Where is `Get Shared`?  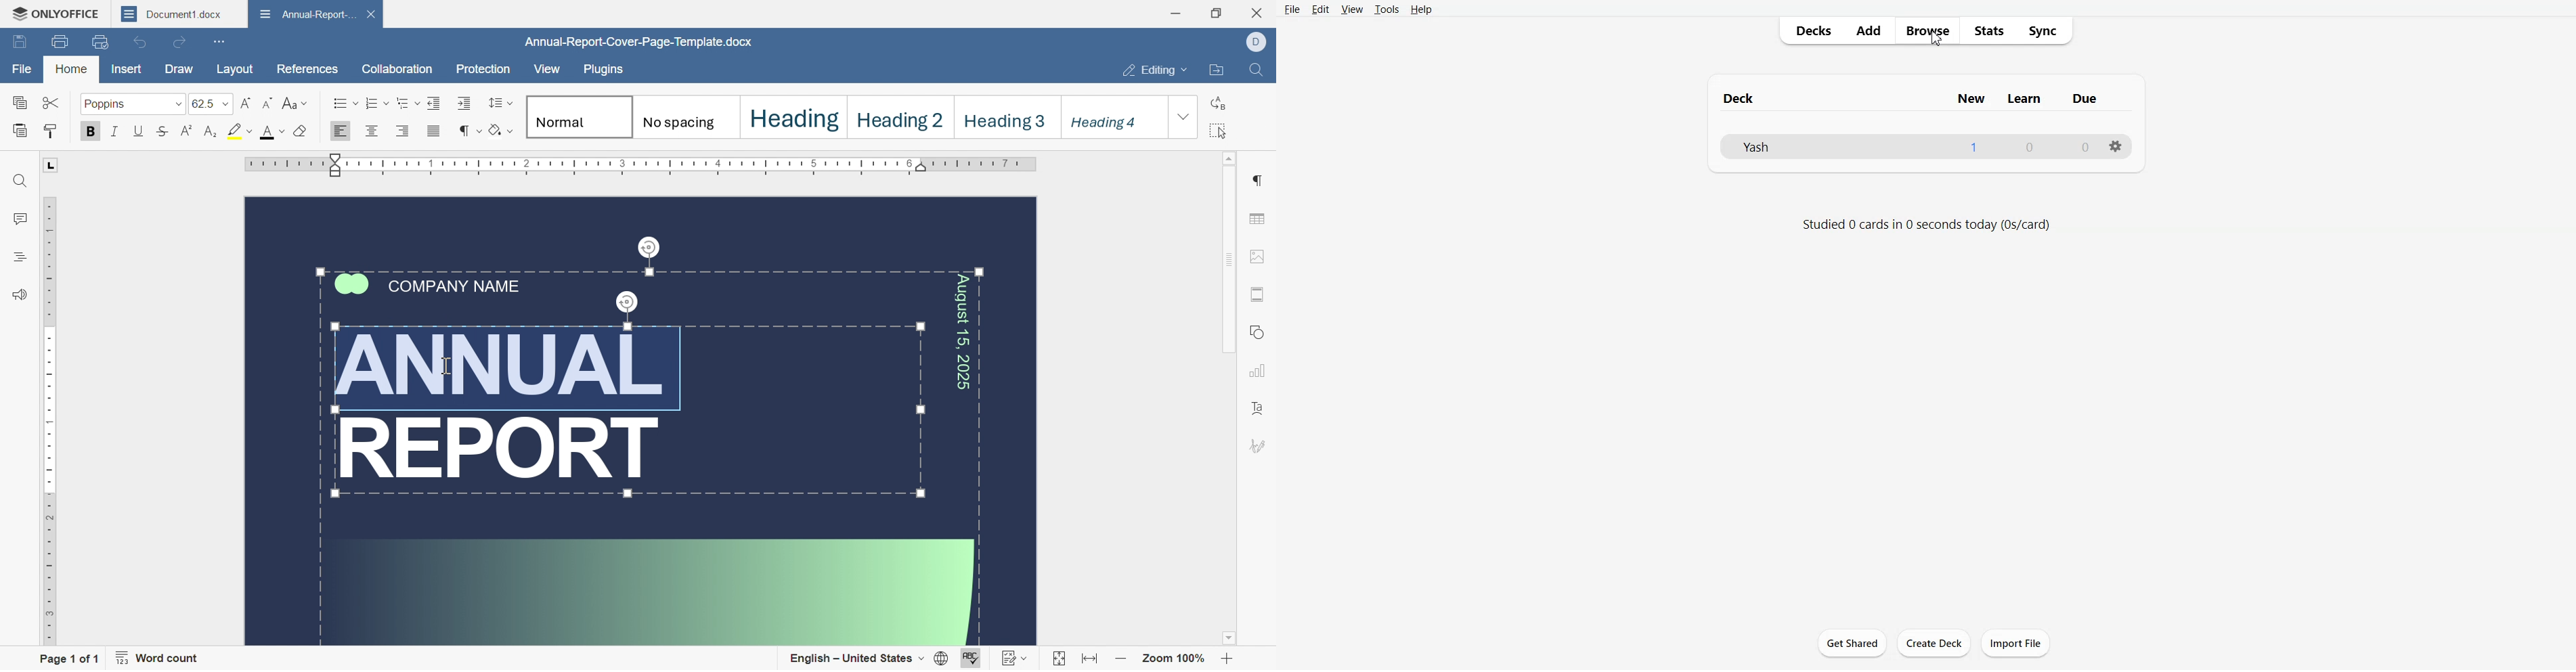 Get Shared is located at coordinates (1853, 643).